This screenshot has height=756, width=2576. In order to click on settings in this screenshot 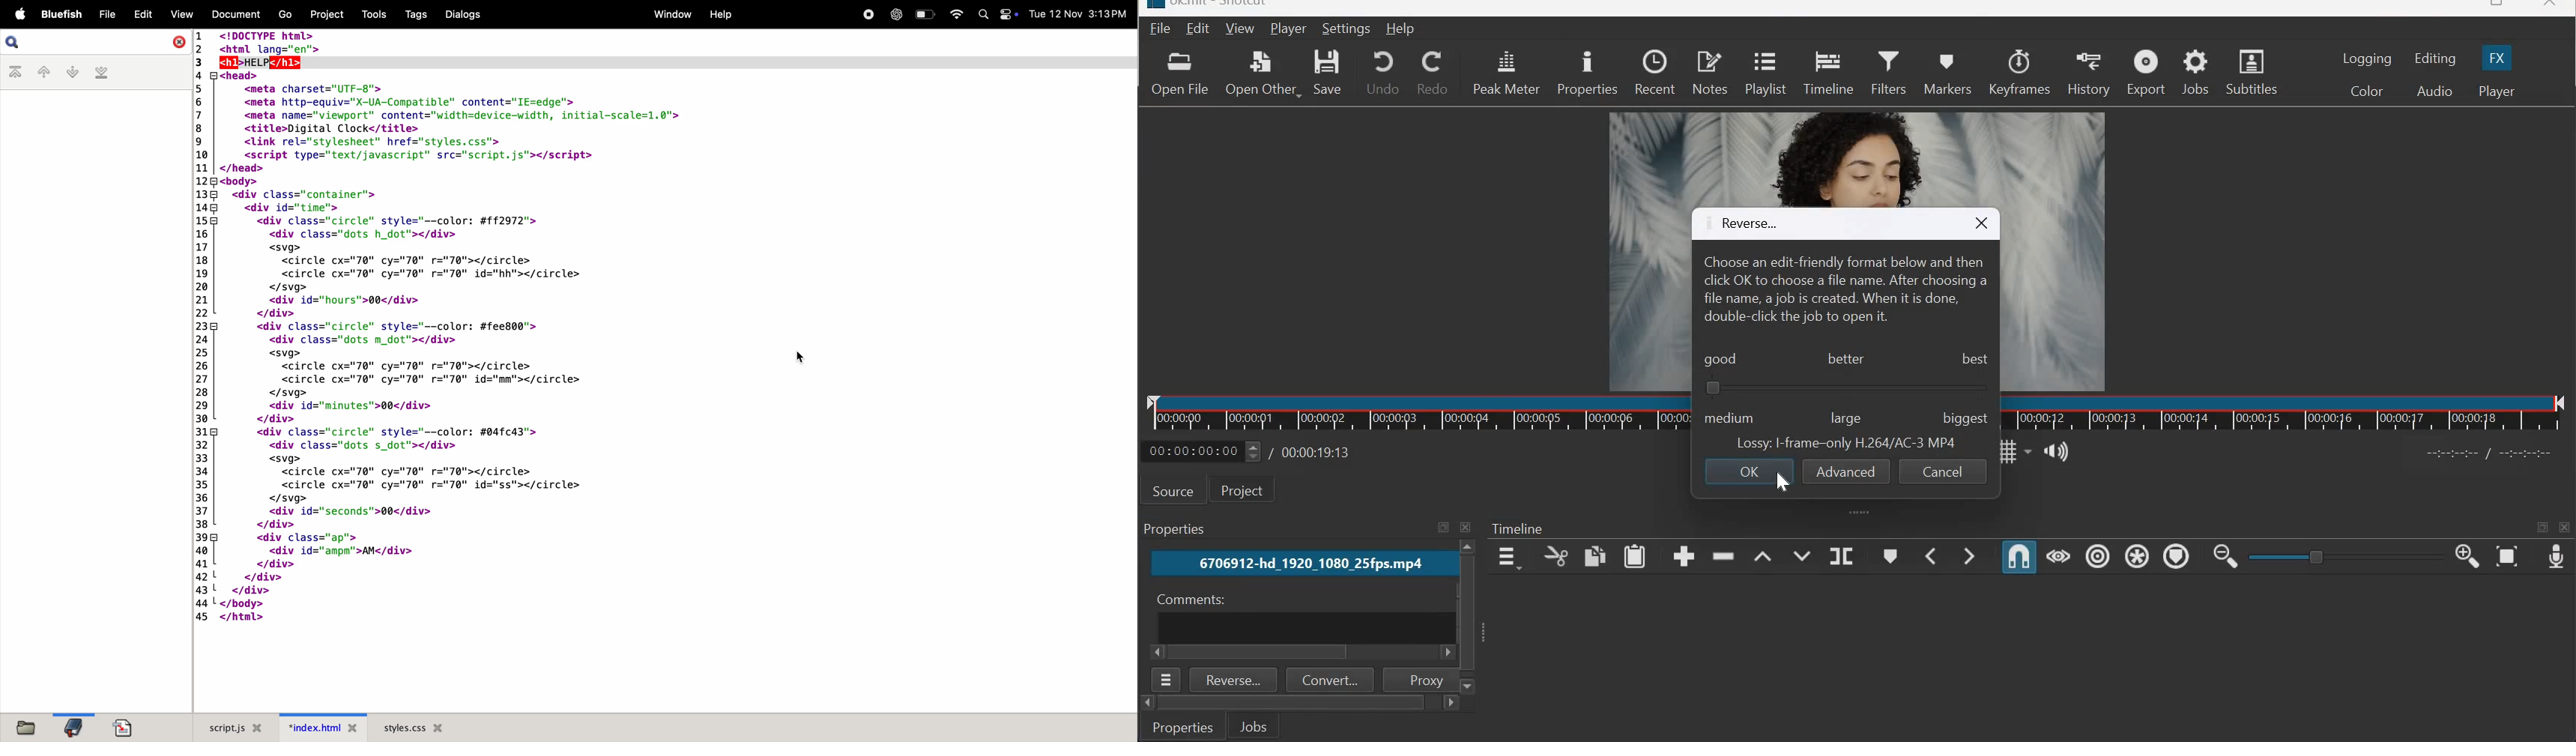, I will do `click(1348, 28)`.